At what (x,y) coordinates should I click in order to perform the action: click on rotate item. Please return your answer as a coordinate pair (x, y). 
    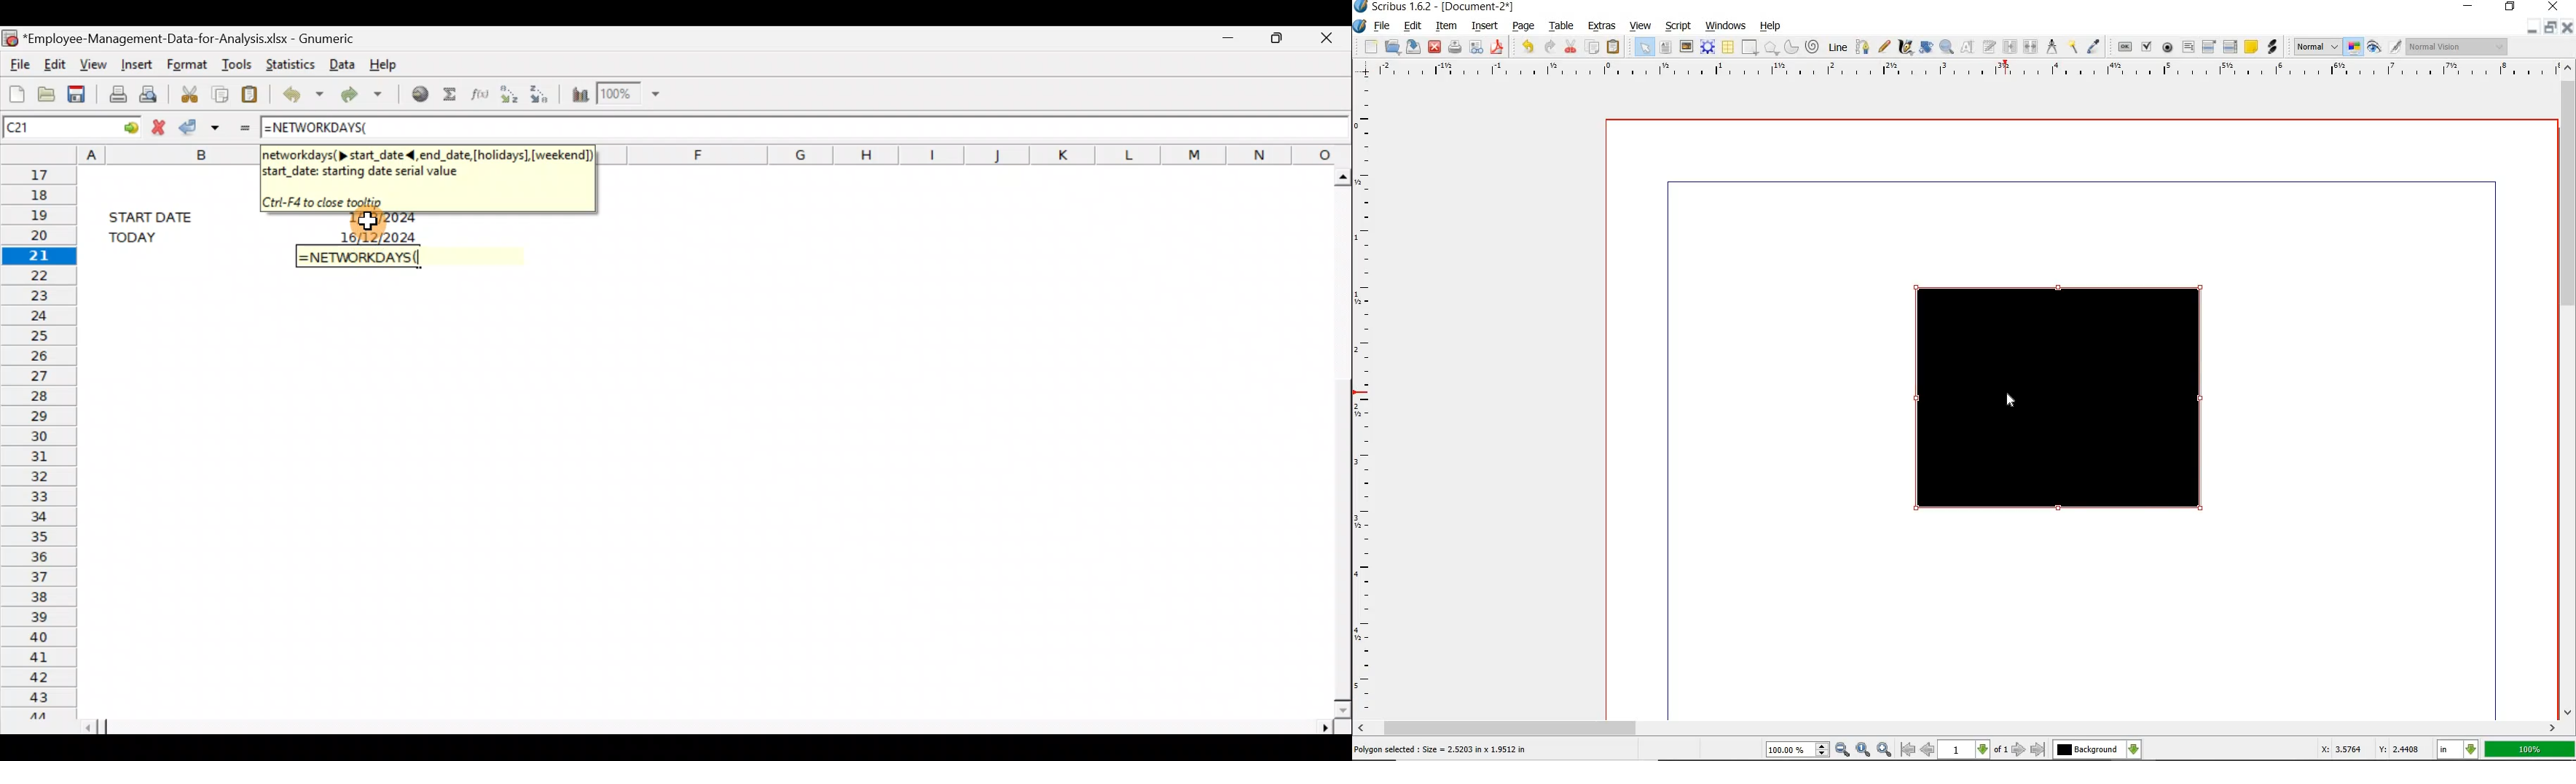
    Looking at the image, I should click on (1927, 47).